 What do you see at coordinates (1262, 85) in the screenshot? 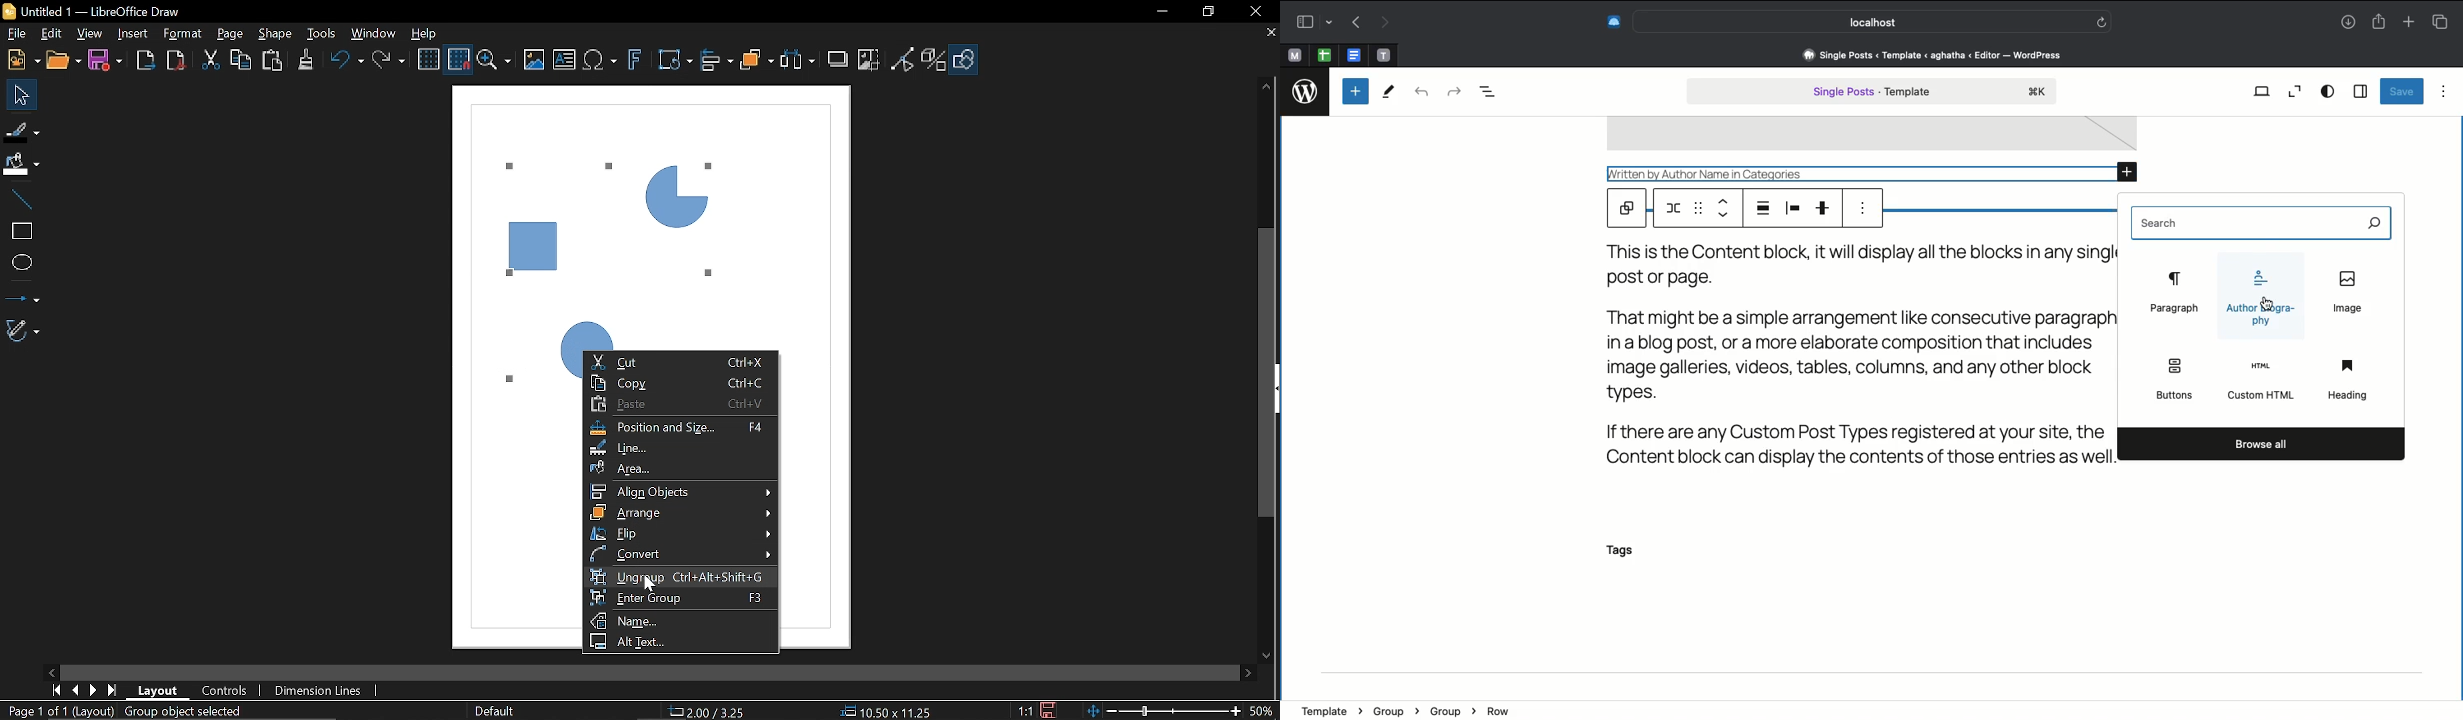
I see `Move up` at bounding box center [1262, 85].